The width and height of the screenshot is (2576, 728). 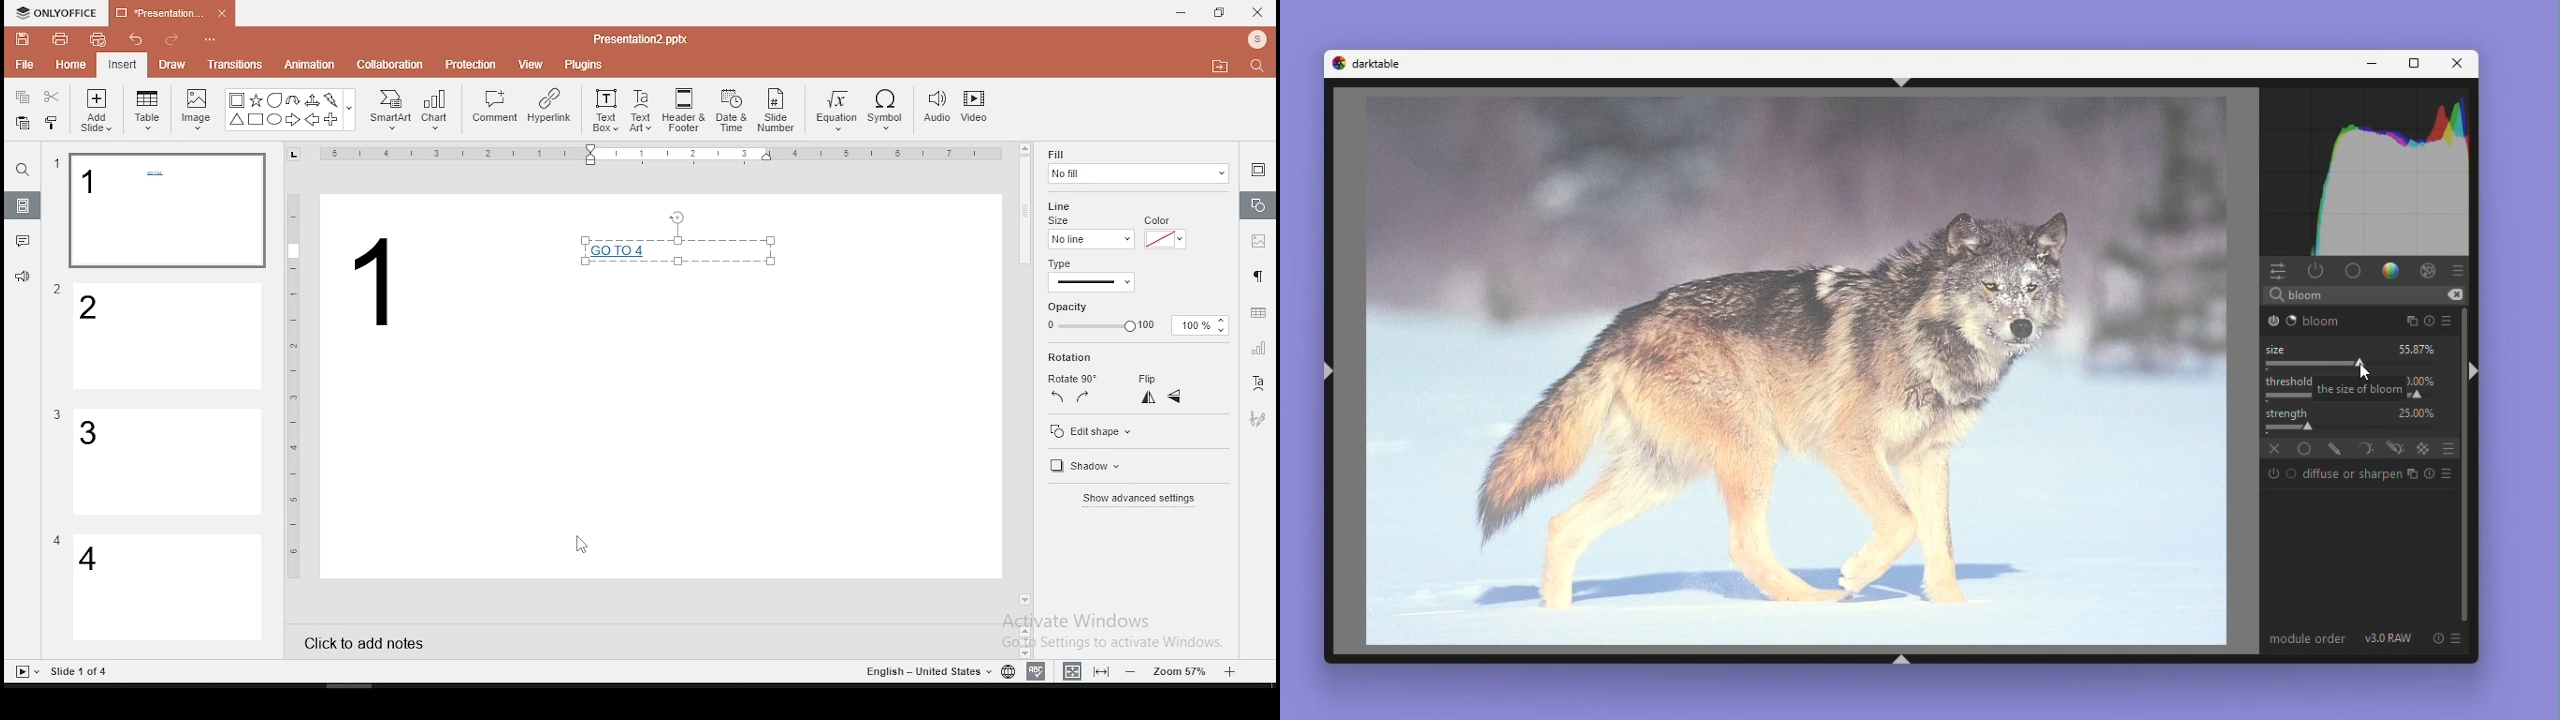 What do you see at coordinates (665, 155) in the screenshot?
I see `` at bounding box center [665, 155].